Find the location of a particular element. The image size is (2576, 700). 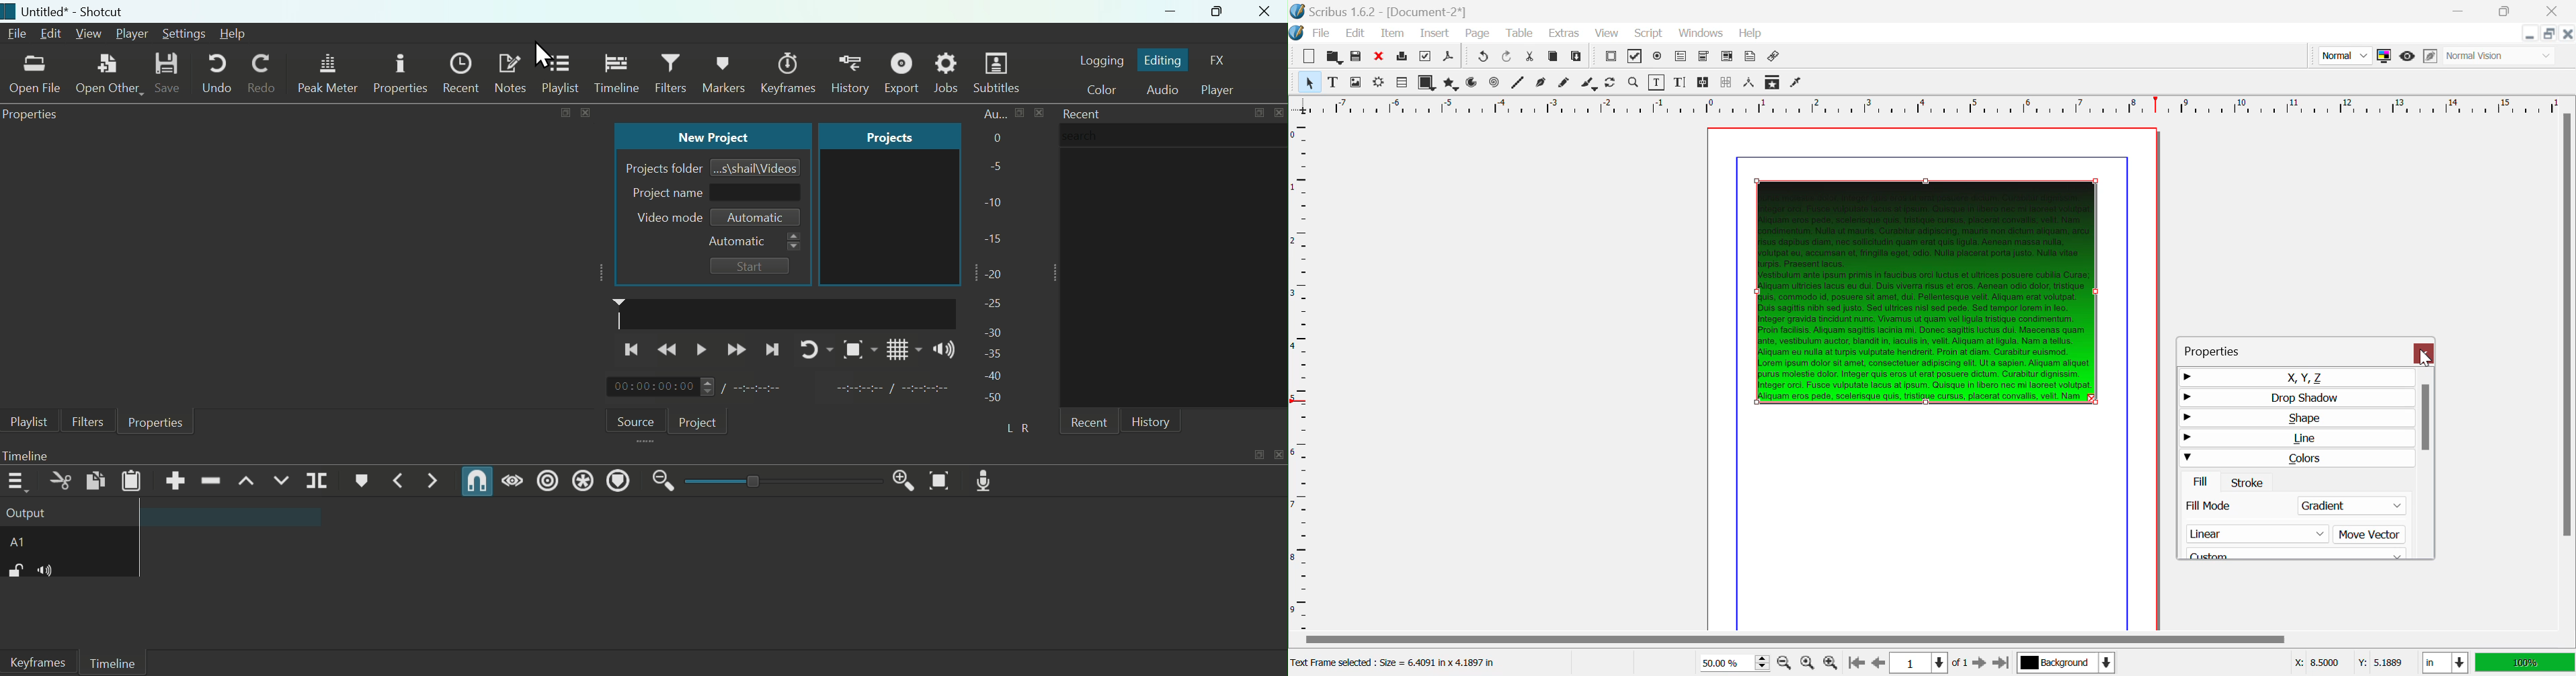

Toggle zoom is located at coordinates (854, 349).